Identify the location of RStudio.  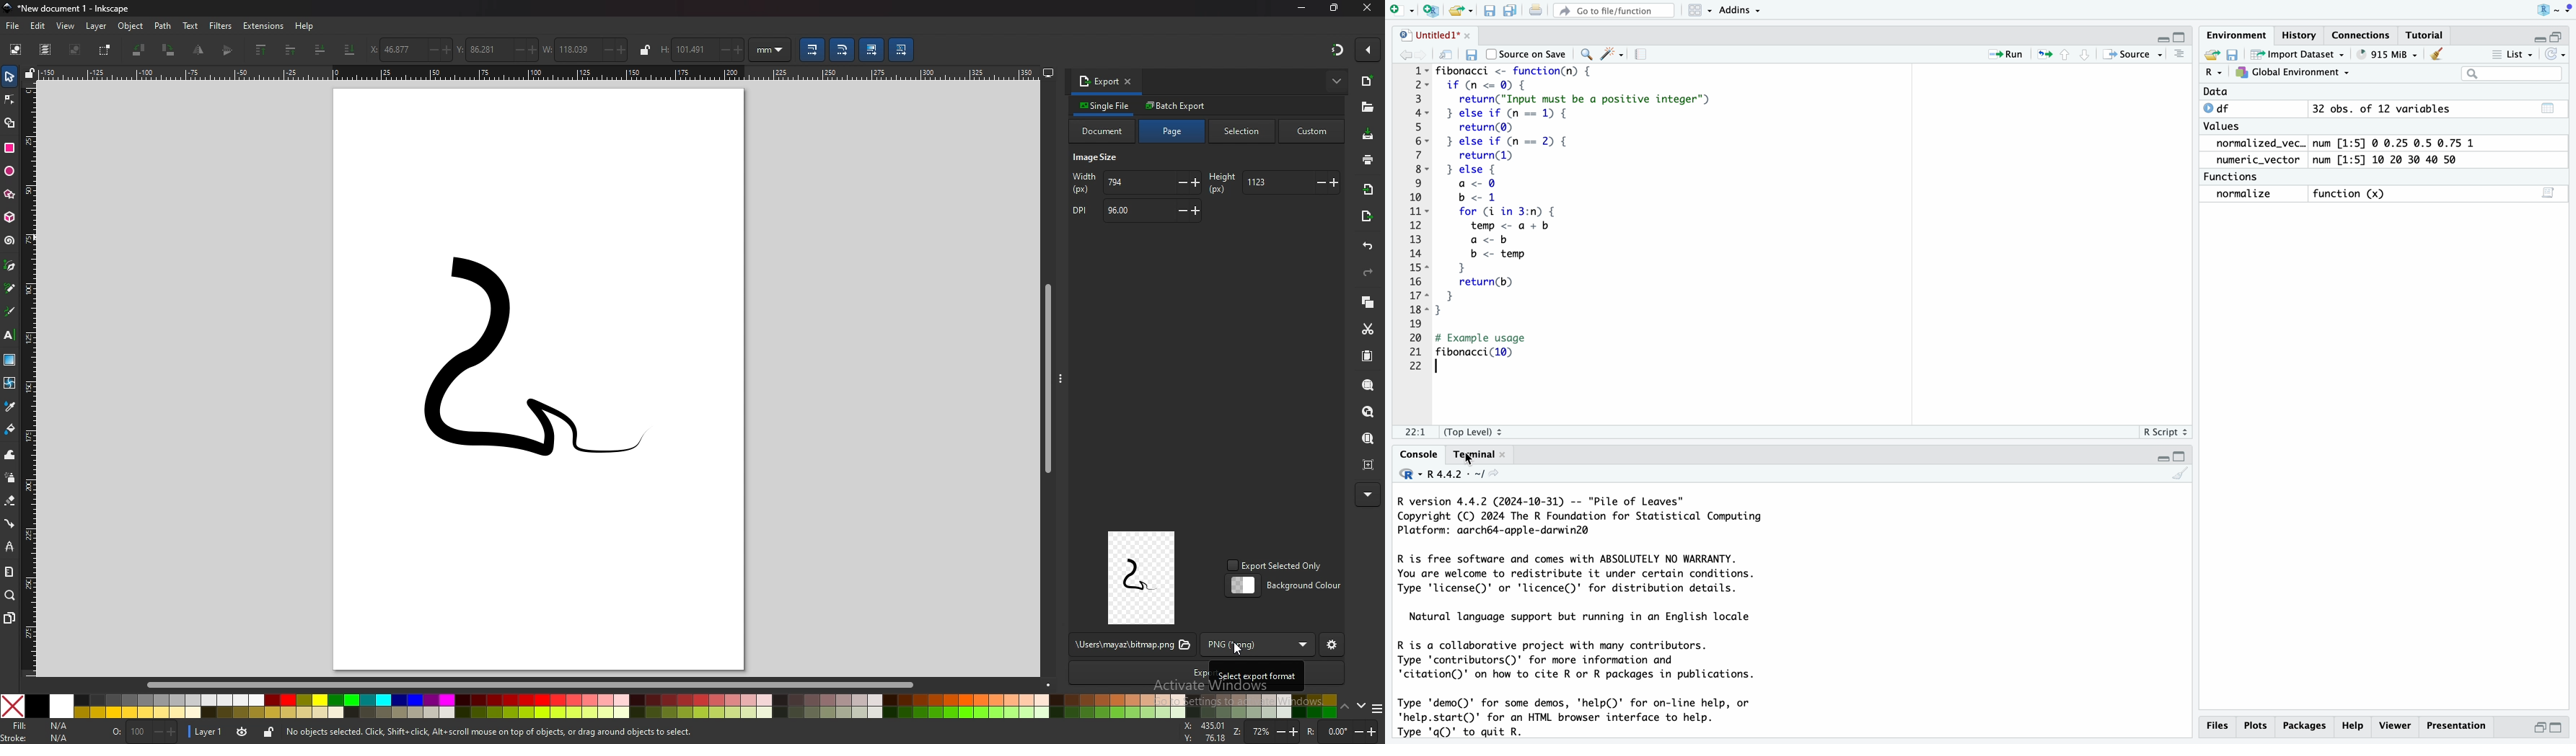
(2554, 11).